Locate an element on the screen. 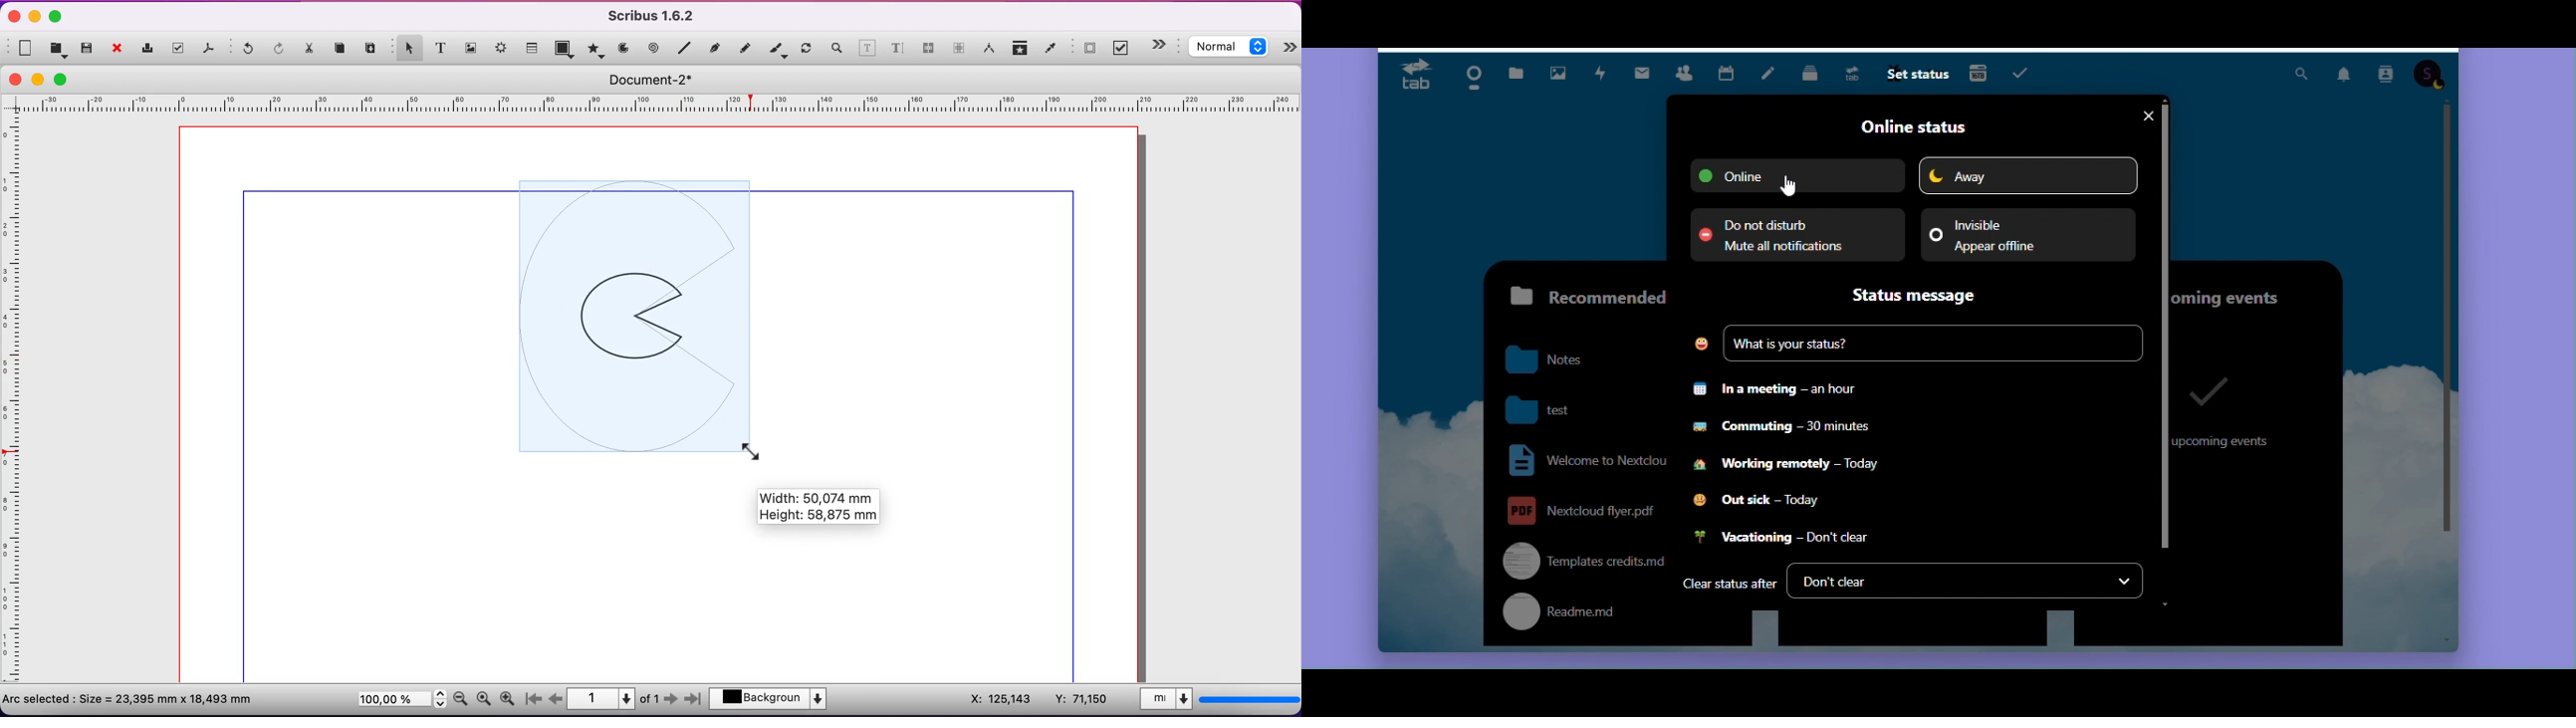 This screenshot has width=2576, height=728. go one page backwards is located at coordinates (556, 699).